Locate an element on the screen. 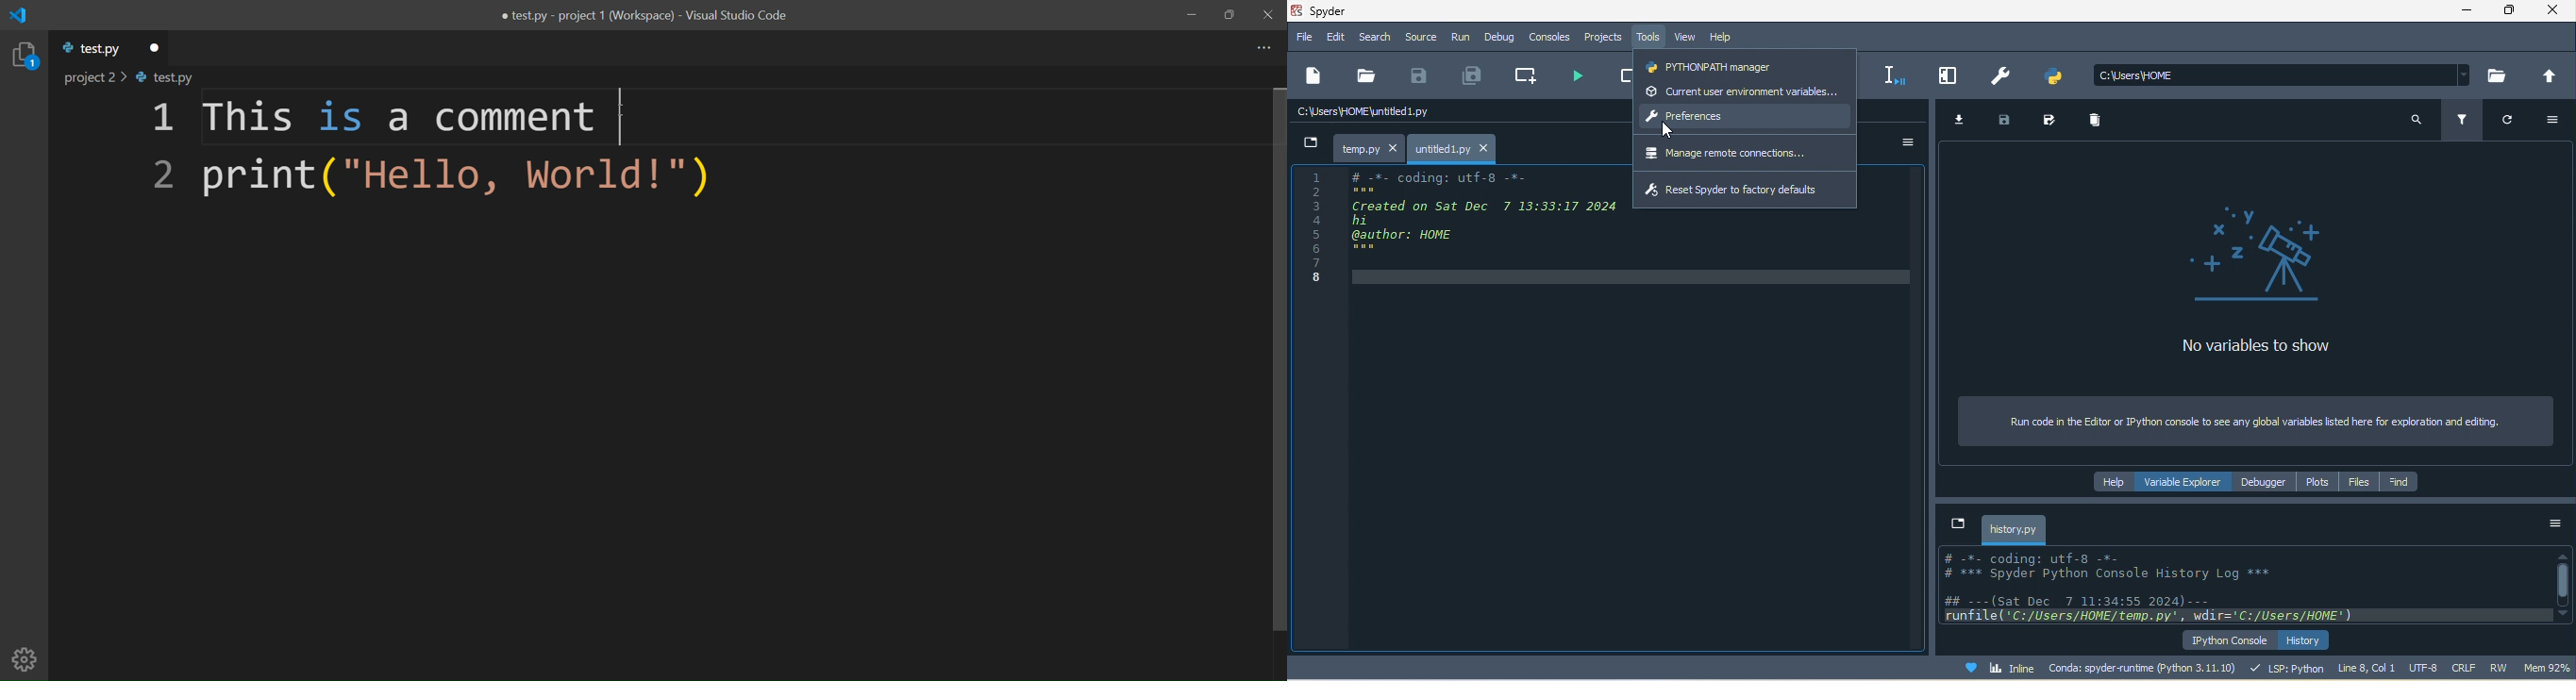  mem 93% is located at coordinates (2549, 668).